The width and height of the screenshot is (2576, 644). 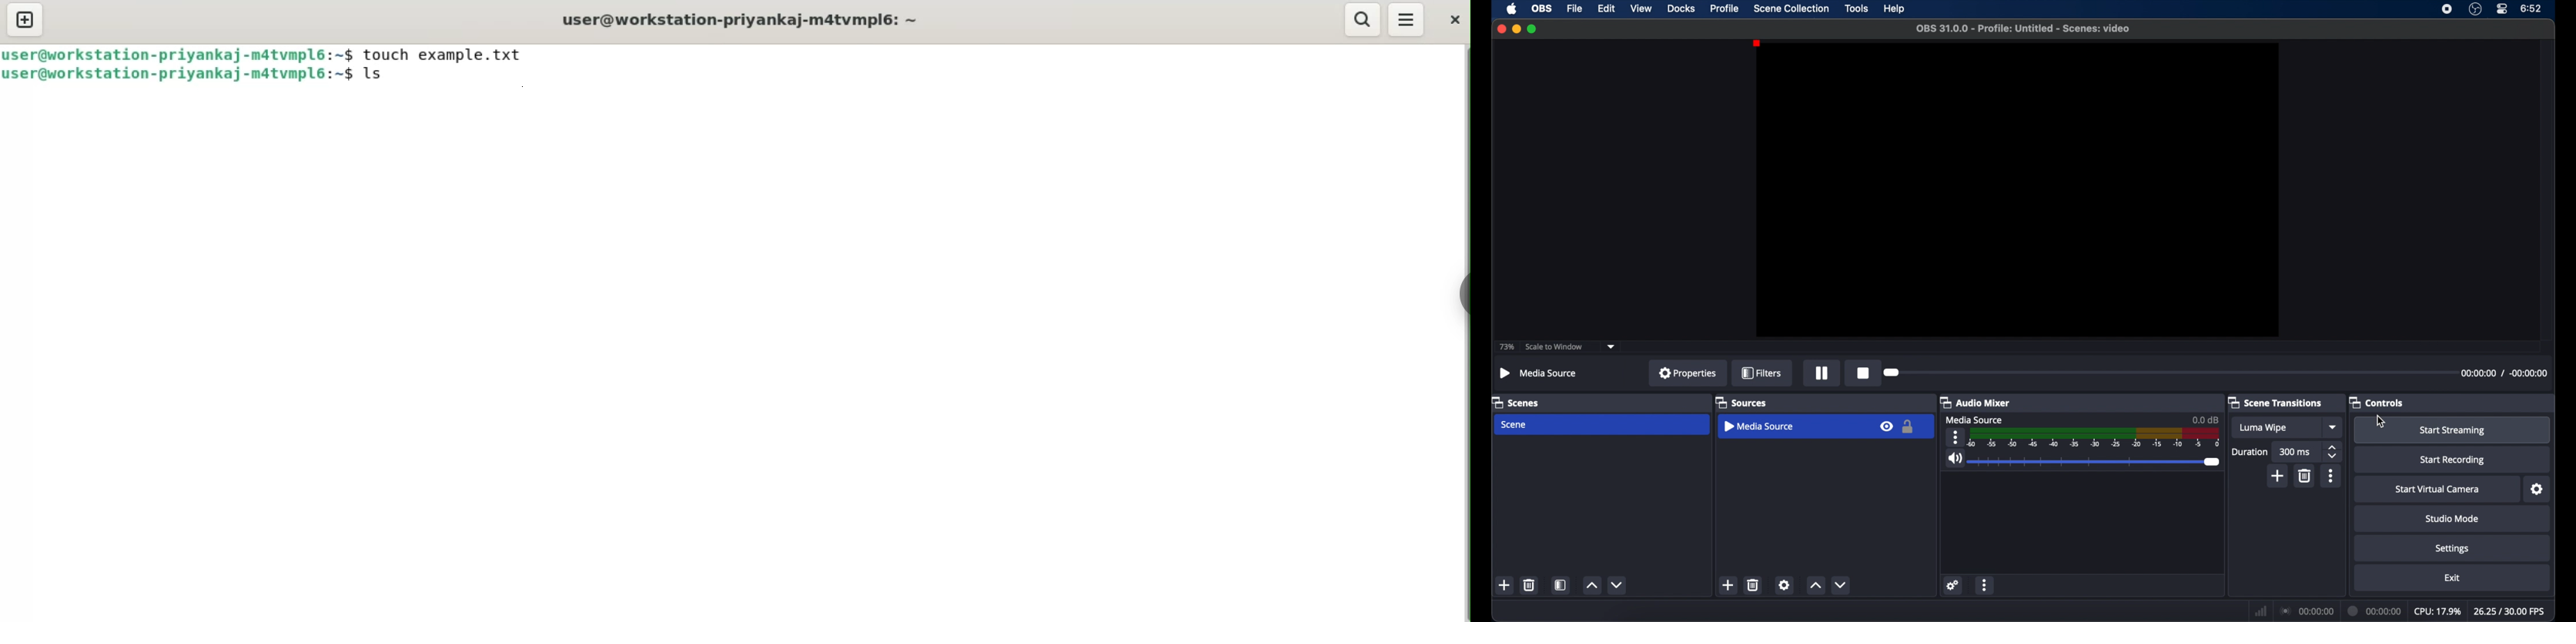 I want to click on start recording, so click(x=2453, y=460).